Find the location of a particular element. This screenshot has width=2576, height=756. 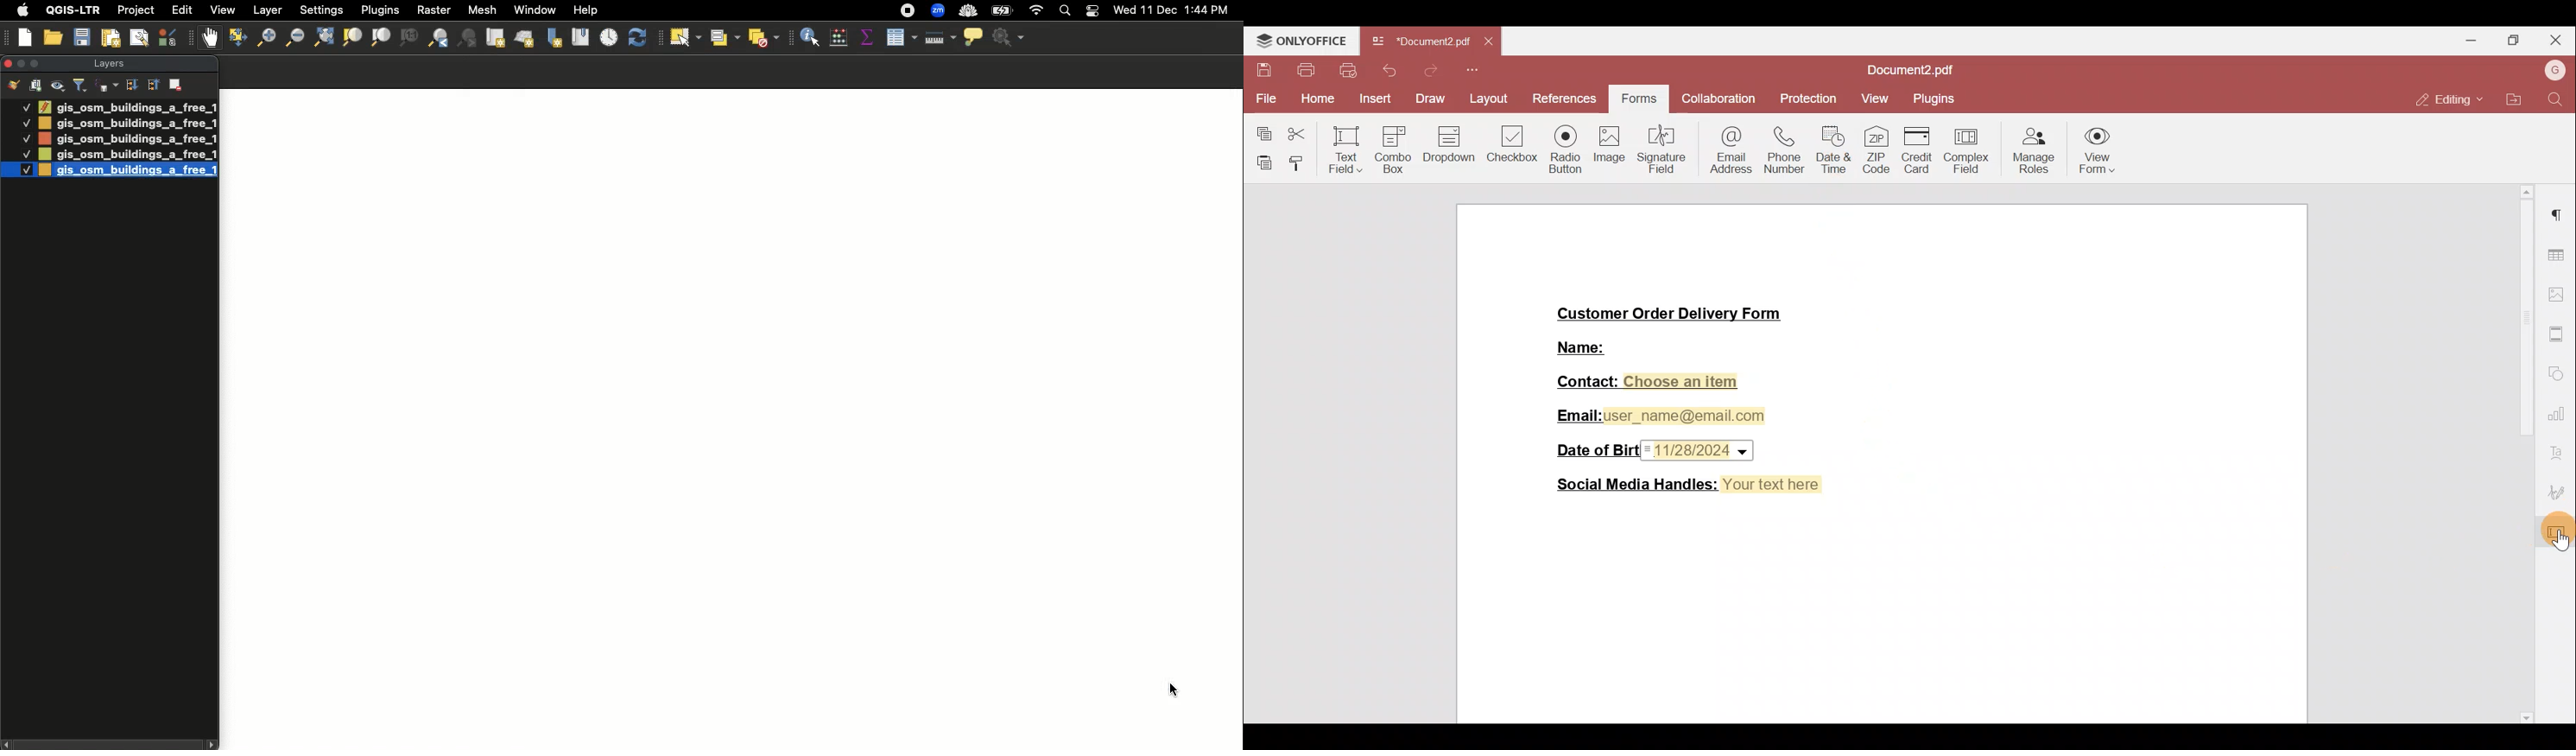

New is located at coordinates (26, 37).